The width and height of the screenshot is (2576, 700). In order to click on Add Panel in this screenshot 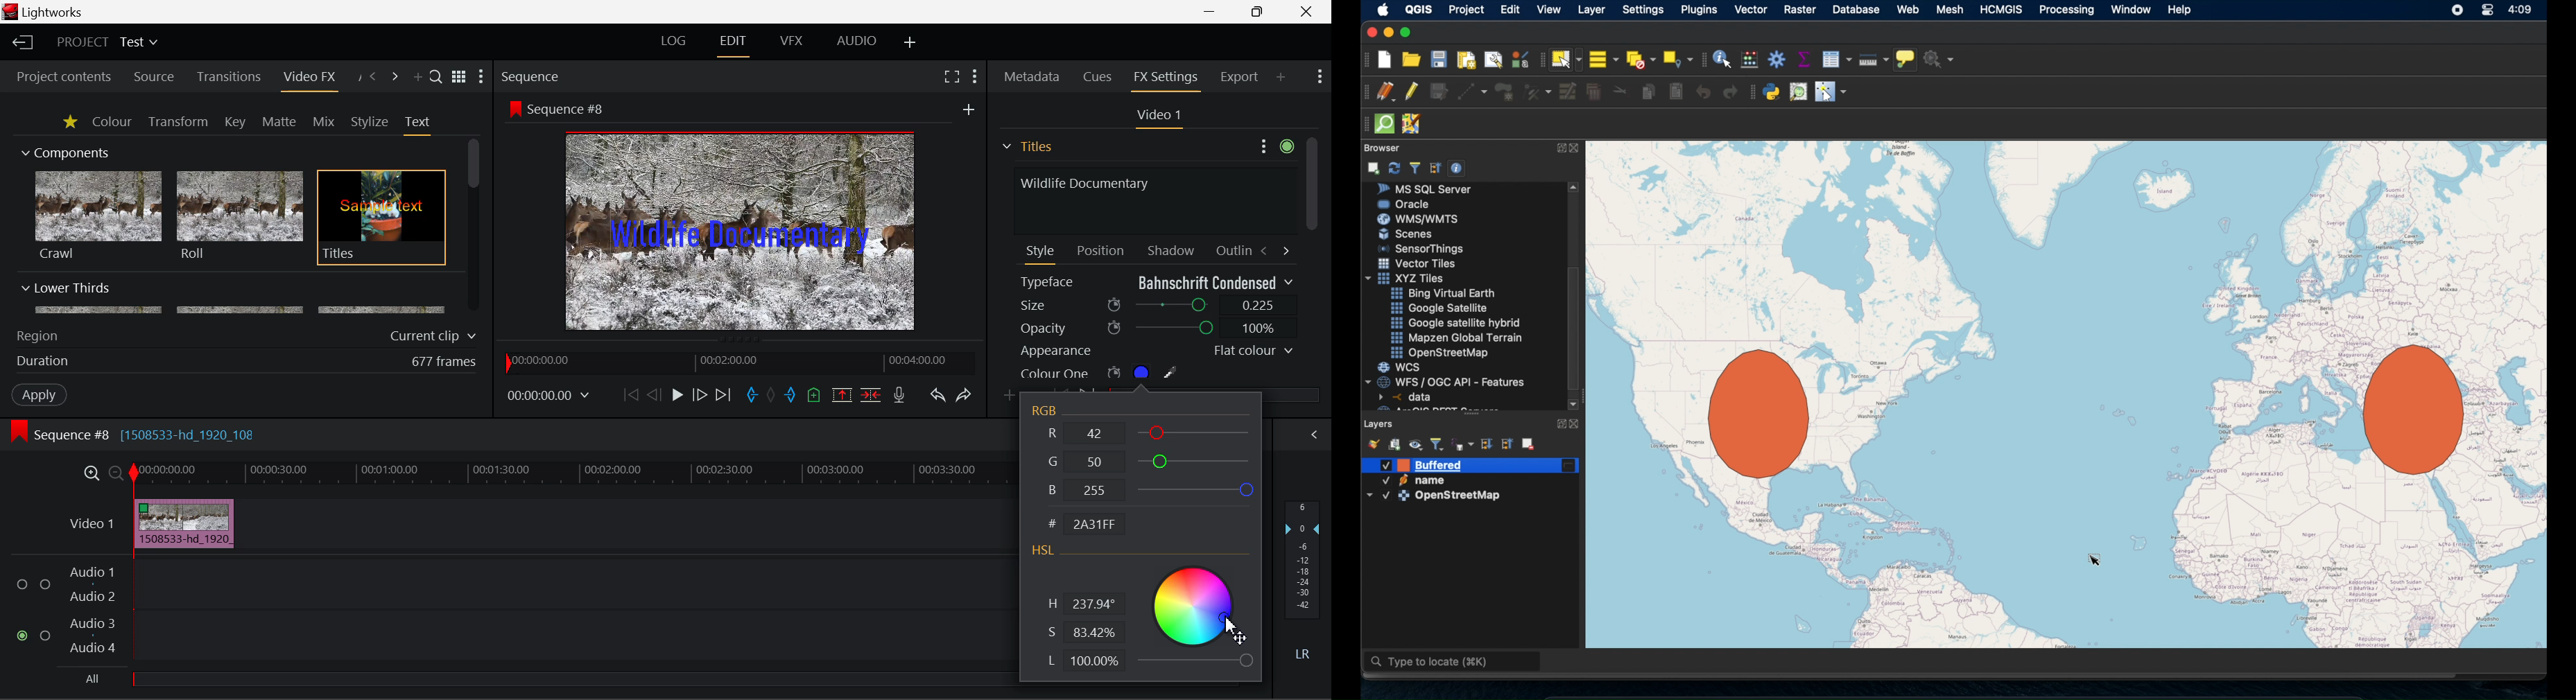, I will do `click(1281, 76)`.